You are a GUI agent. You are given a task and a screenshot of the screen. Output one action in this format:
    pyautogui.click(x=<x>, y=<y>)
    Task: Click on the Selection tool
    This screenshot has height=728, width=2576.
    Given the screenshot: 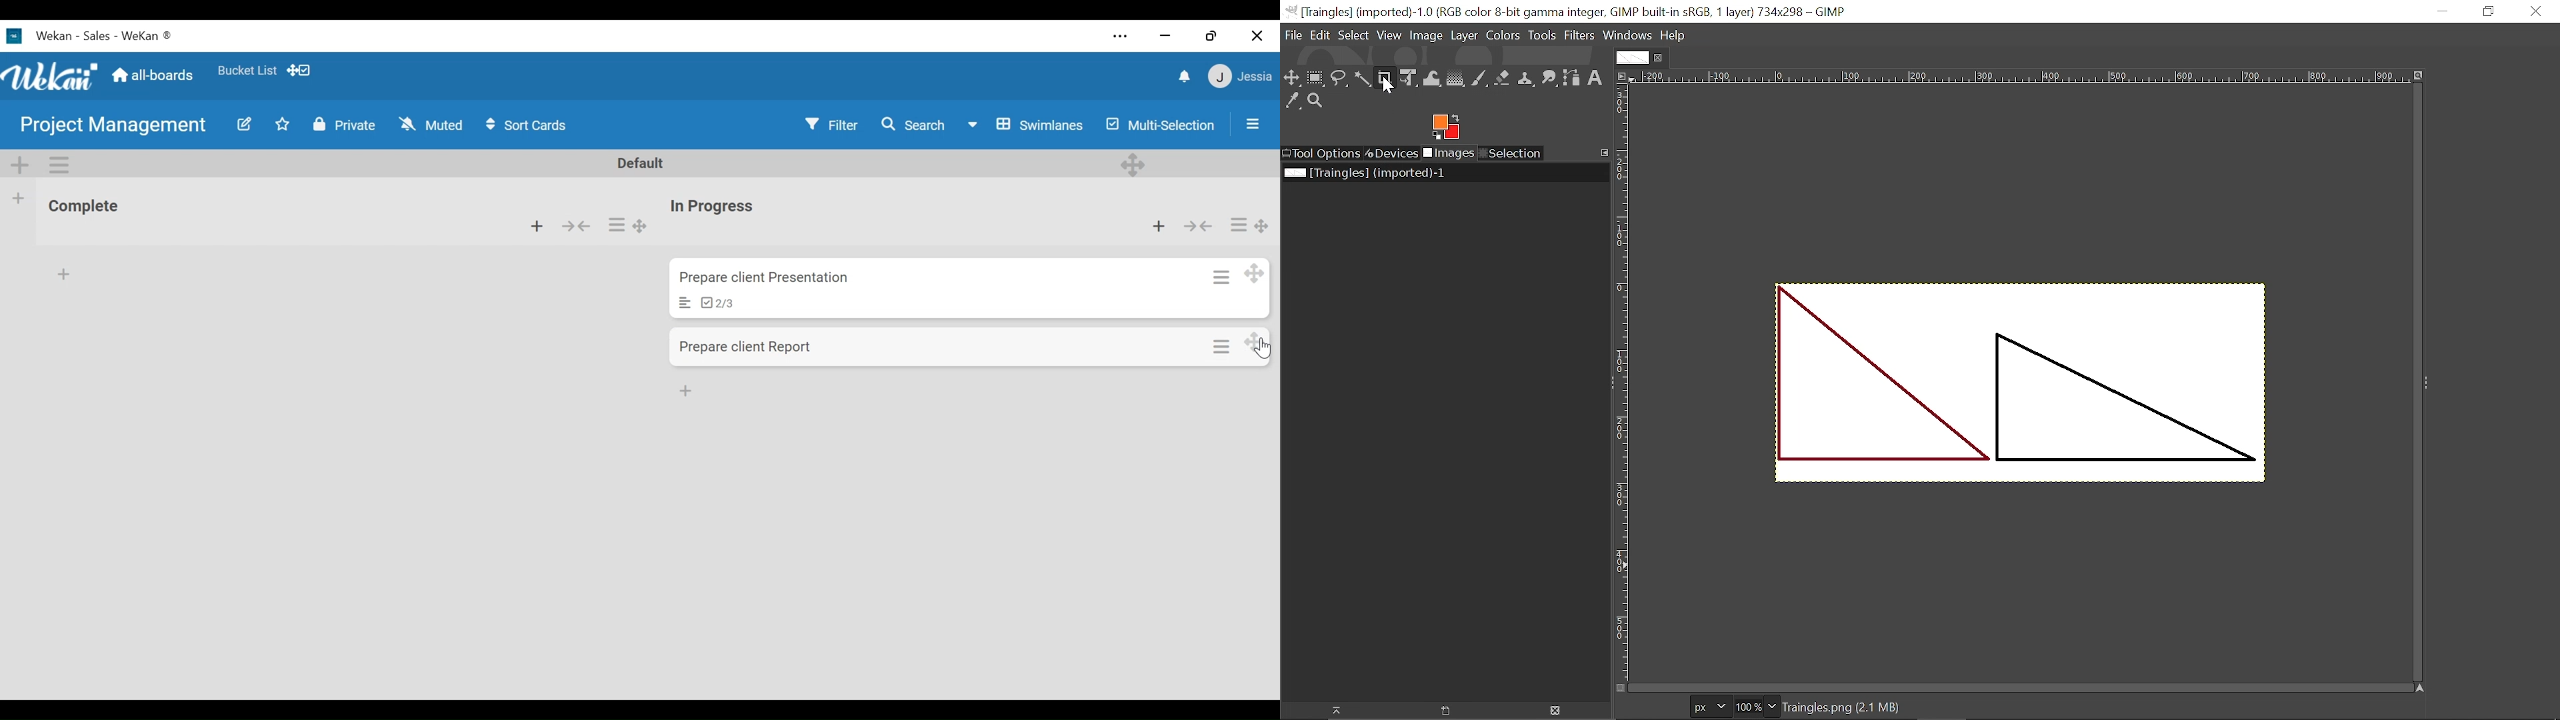 What is the action you would take?
    pyautogui.click(x=1511, y=153)
    